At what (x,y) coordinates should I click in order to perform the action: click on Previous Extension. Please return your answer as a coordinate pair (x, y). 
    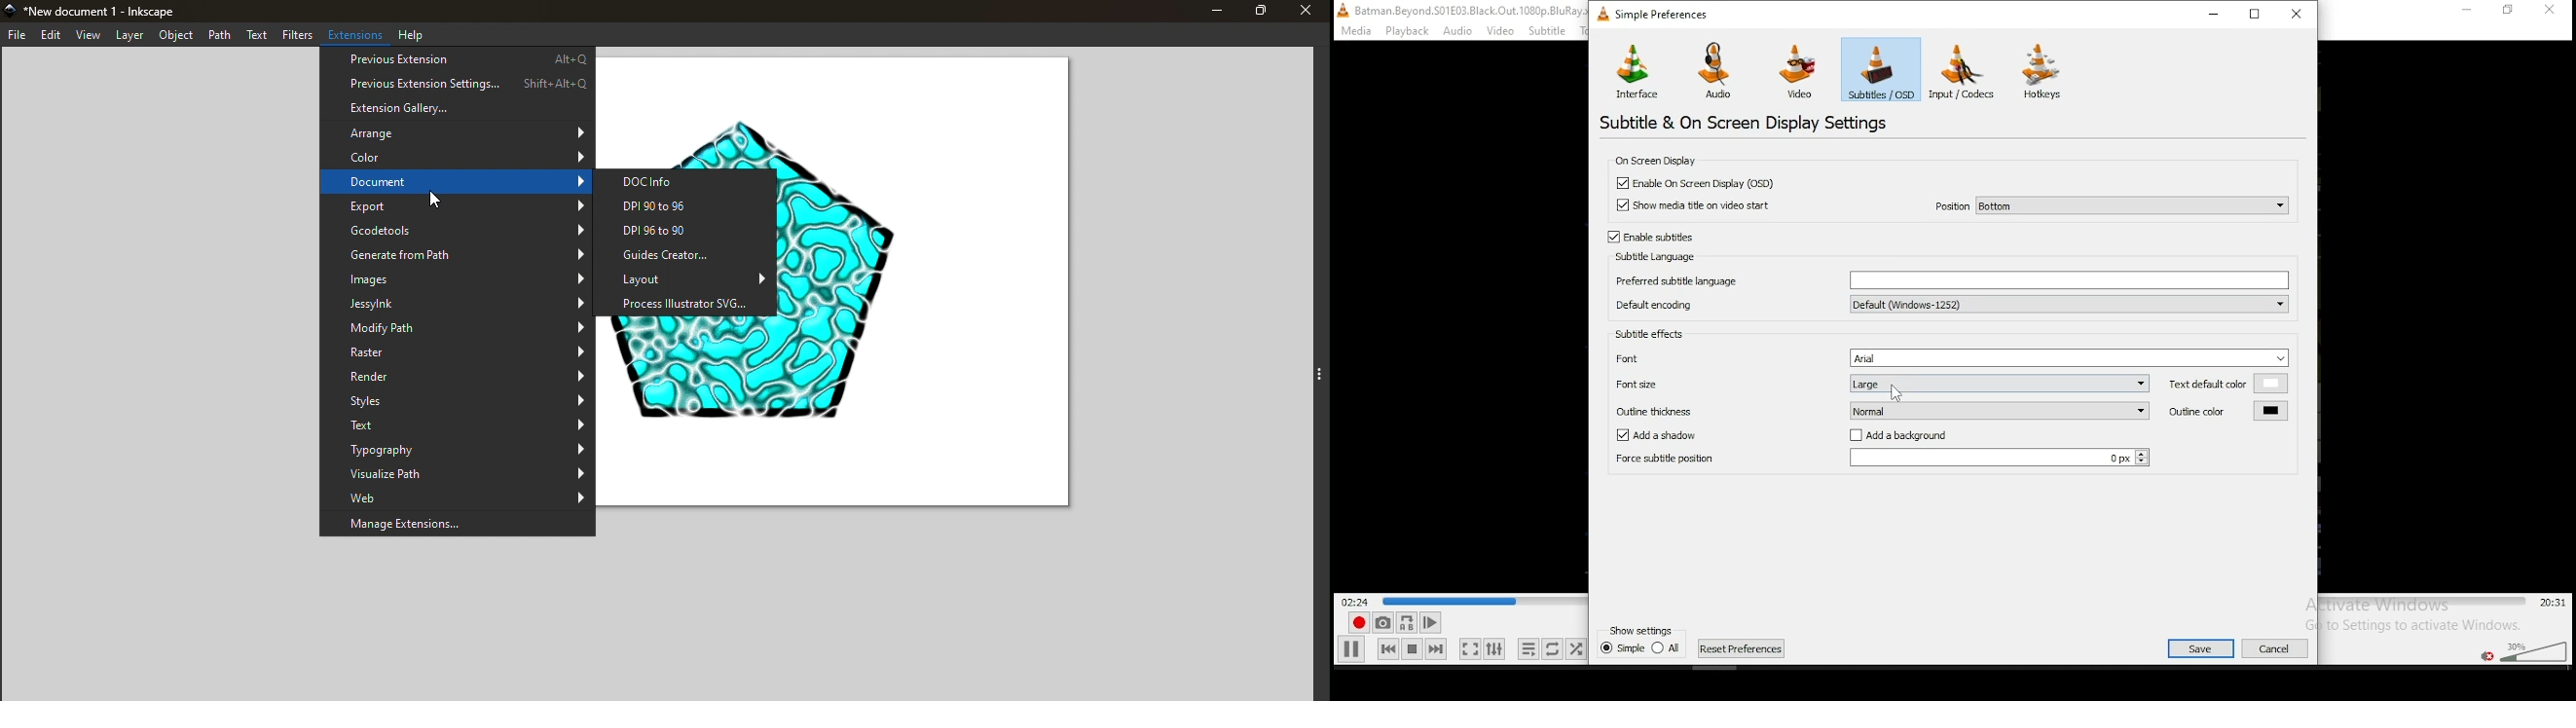
    Looking at the image, I should click on (457, 58).